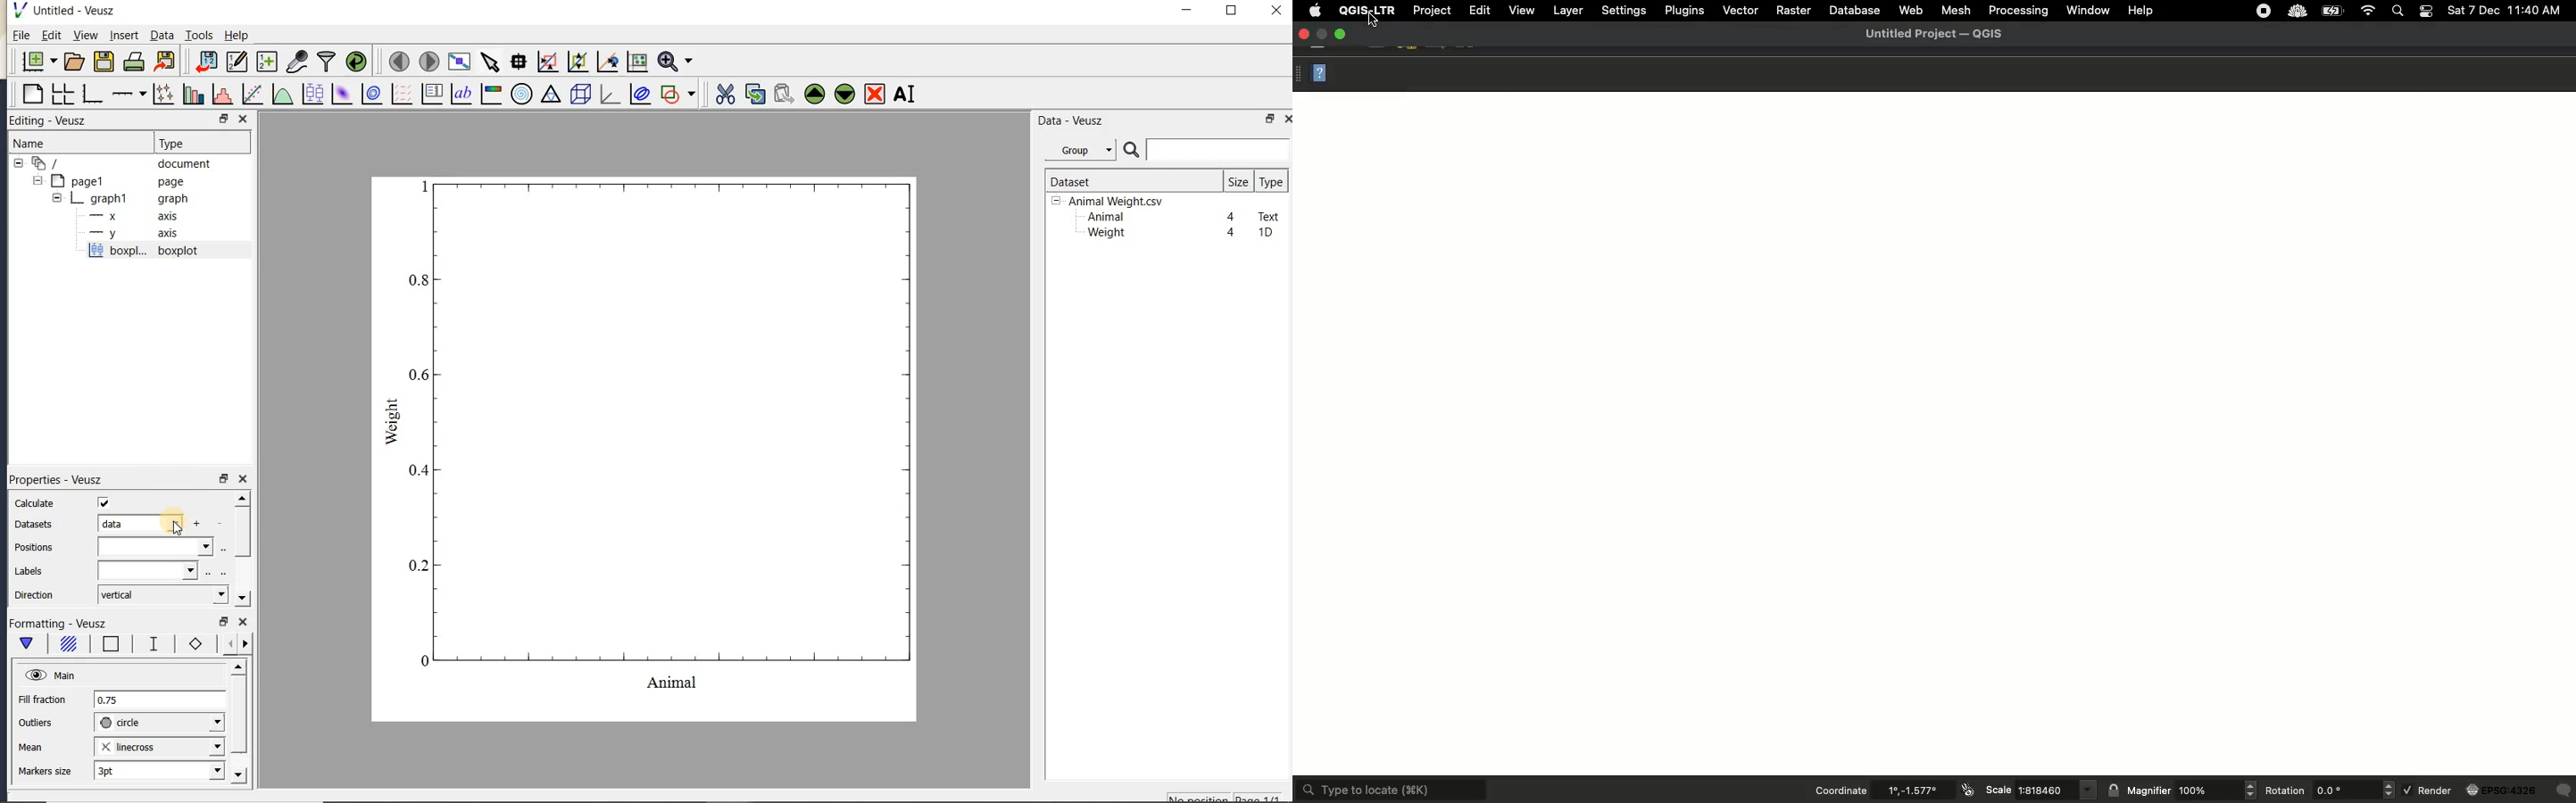  What do you see at coordinates (193, 94) in the screenshot?
I see `plot bar charts` at bounding box center [193, 94].